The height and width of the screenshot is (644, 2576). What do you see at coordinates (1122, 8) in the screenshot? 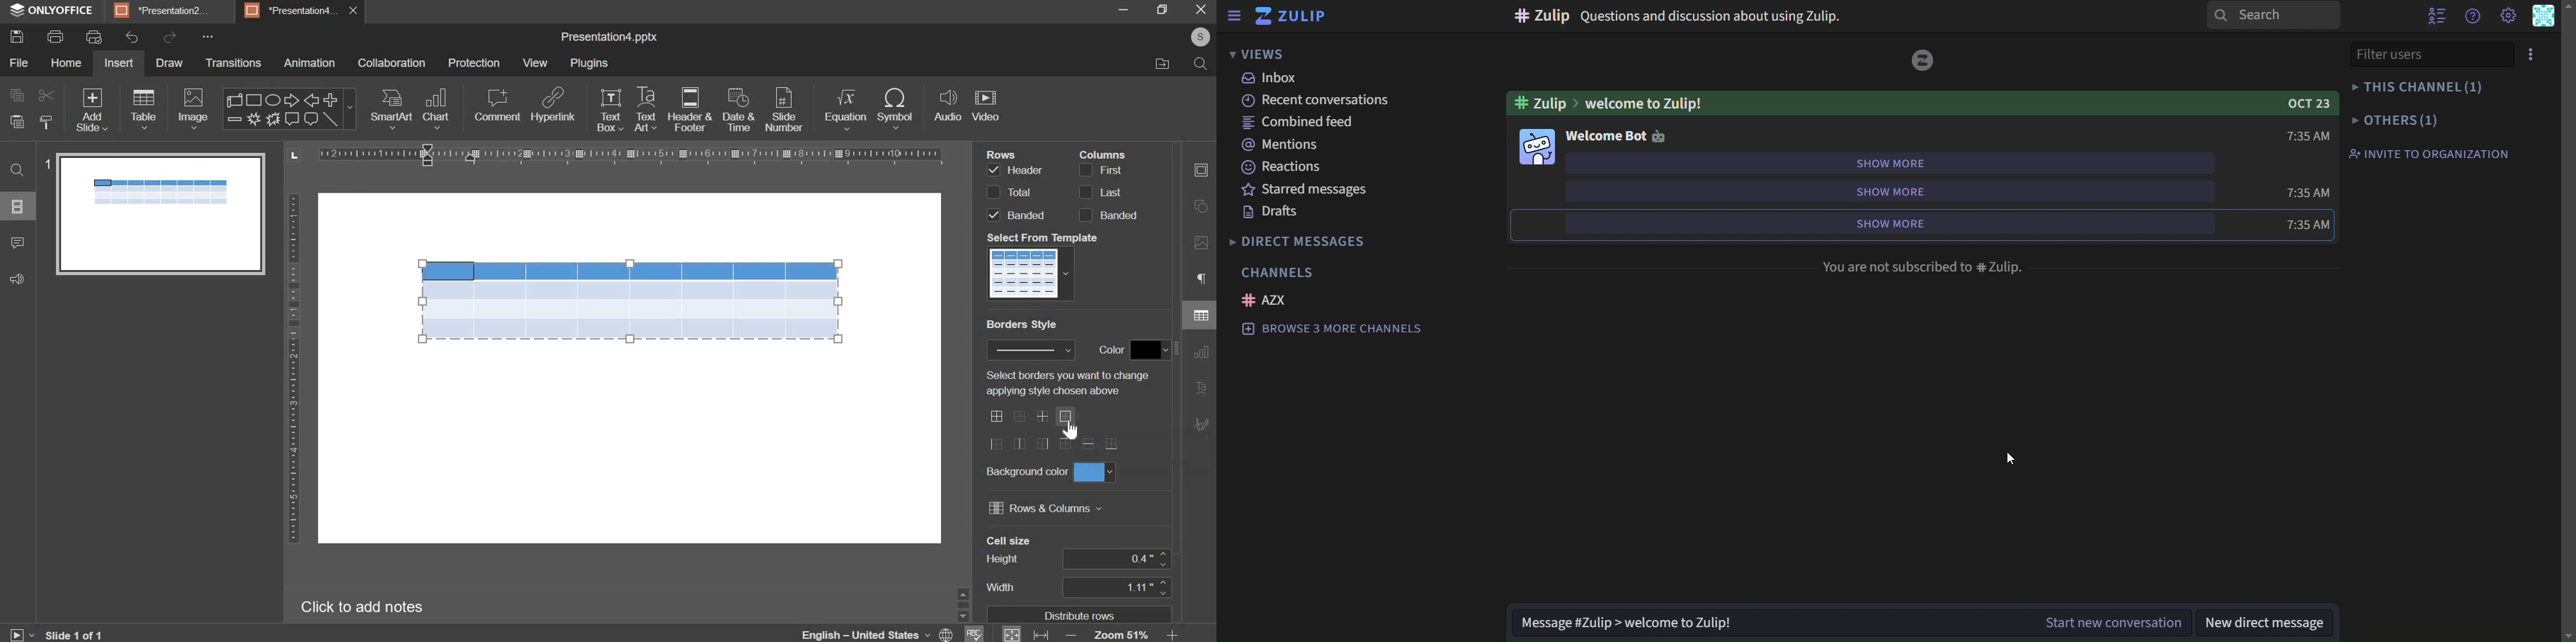
I see `minimize` at bounding box center [1122, 8].